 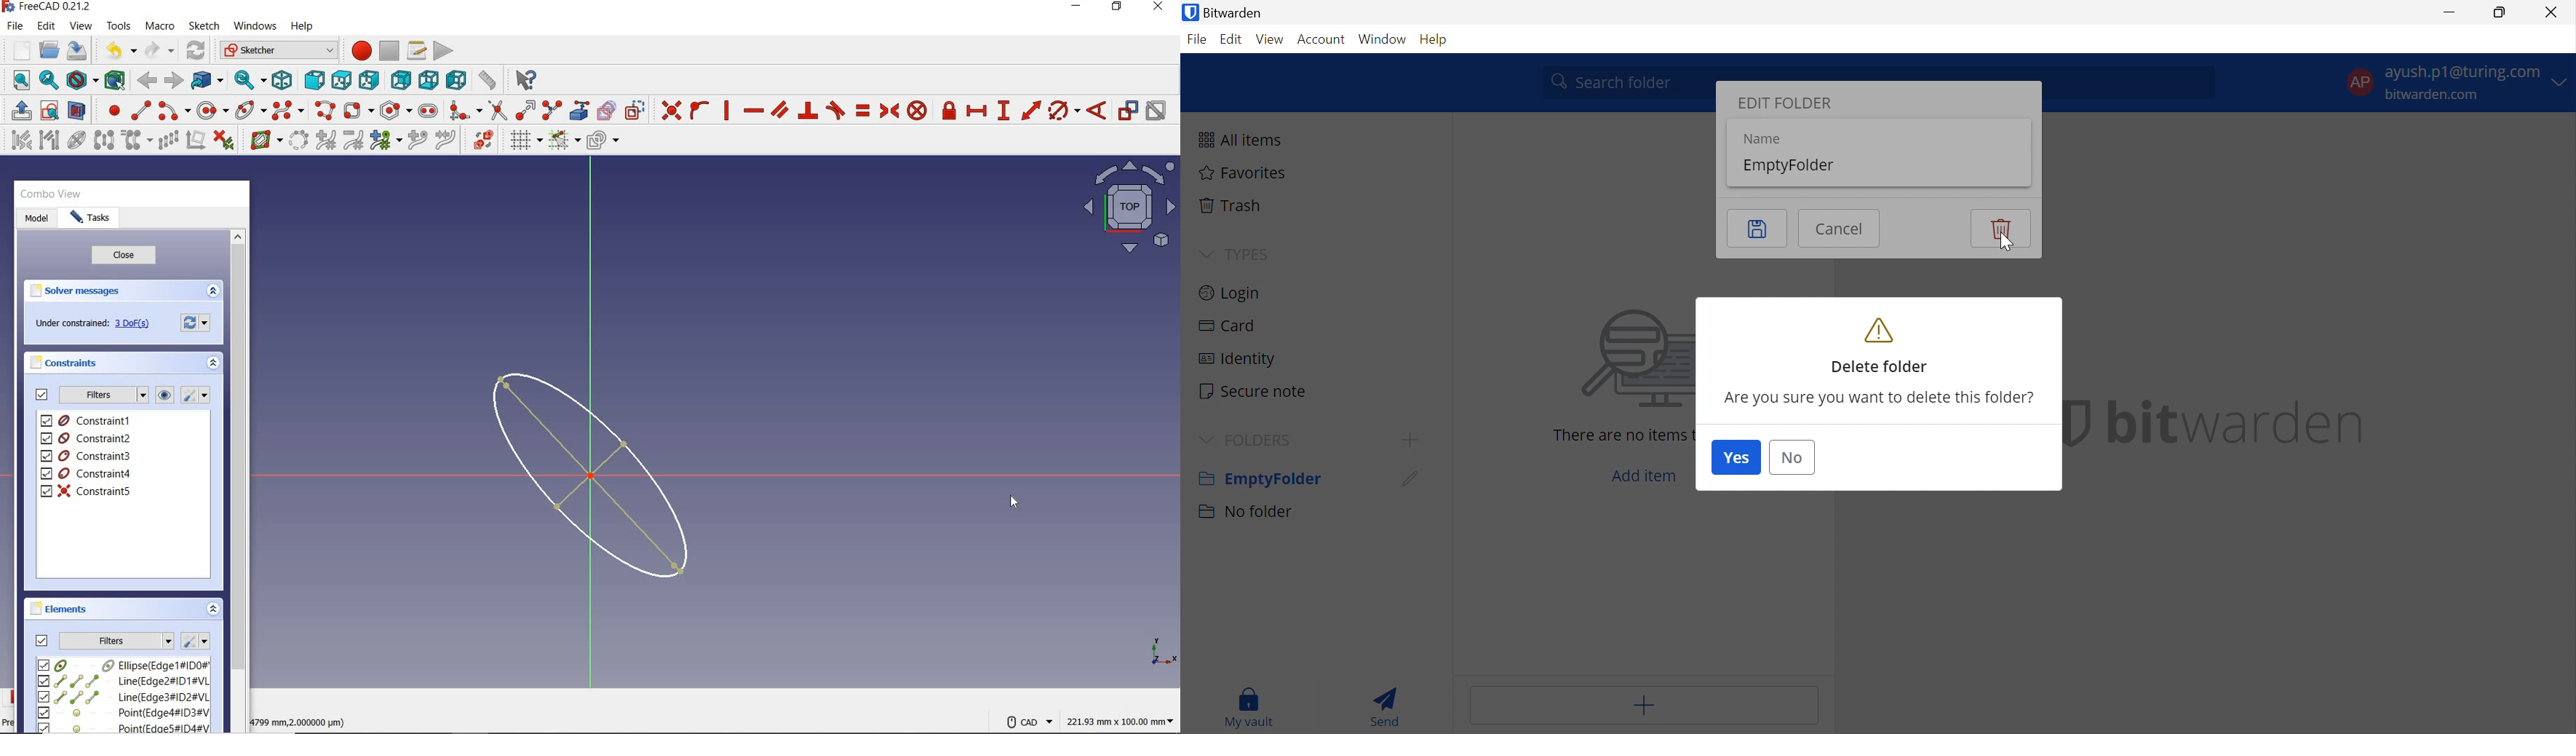 What do you see at coordinates (91, 420) in the screenshot?
I see `constraint1` at bounding box center [91, 420].